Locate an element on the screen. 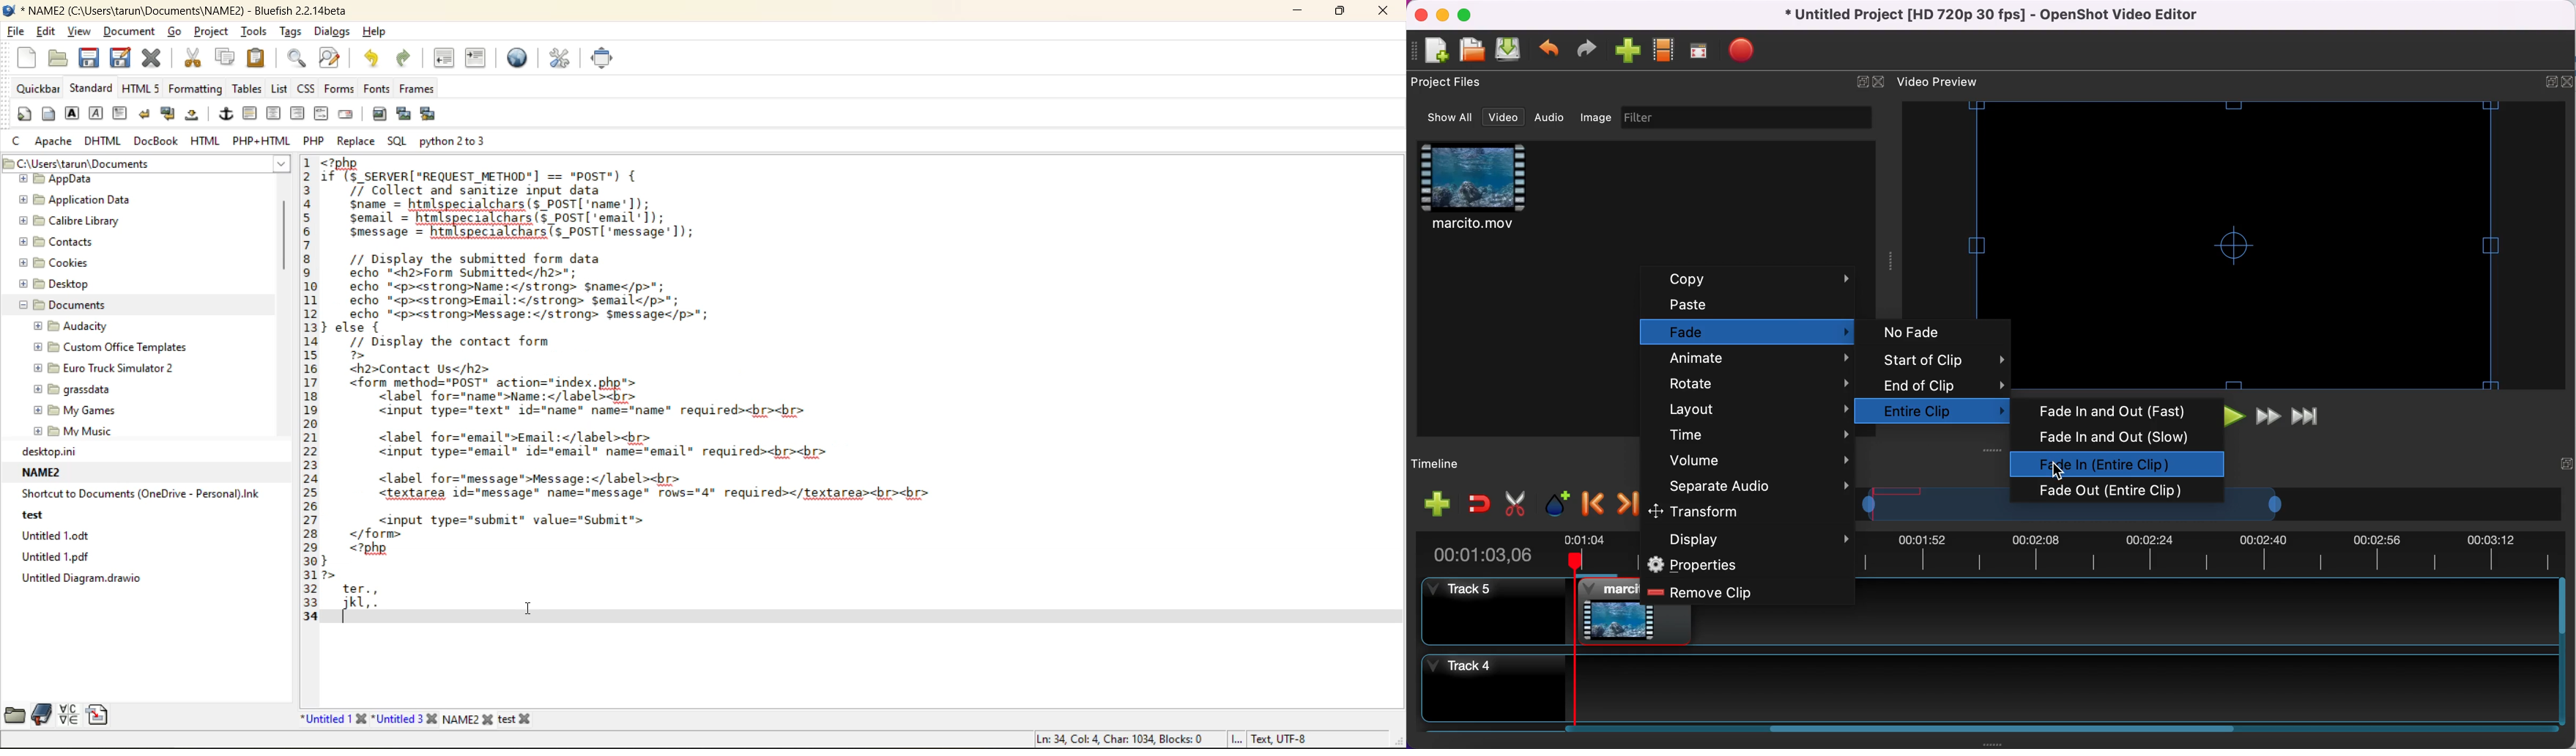 This screenshot has width=2576, height=756. file path is located at coordinates (146, 163).